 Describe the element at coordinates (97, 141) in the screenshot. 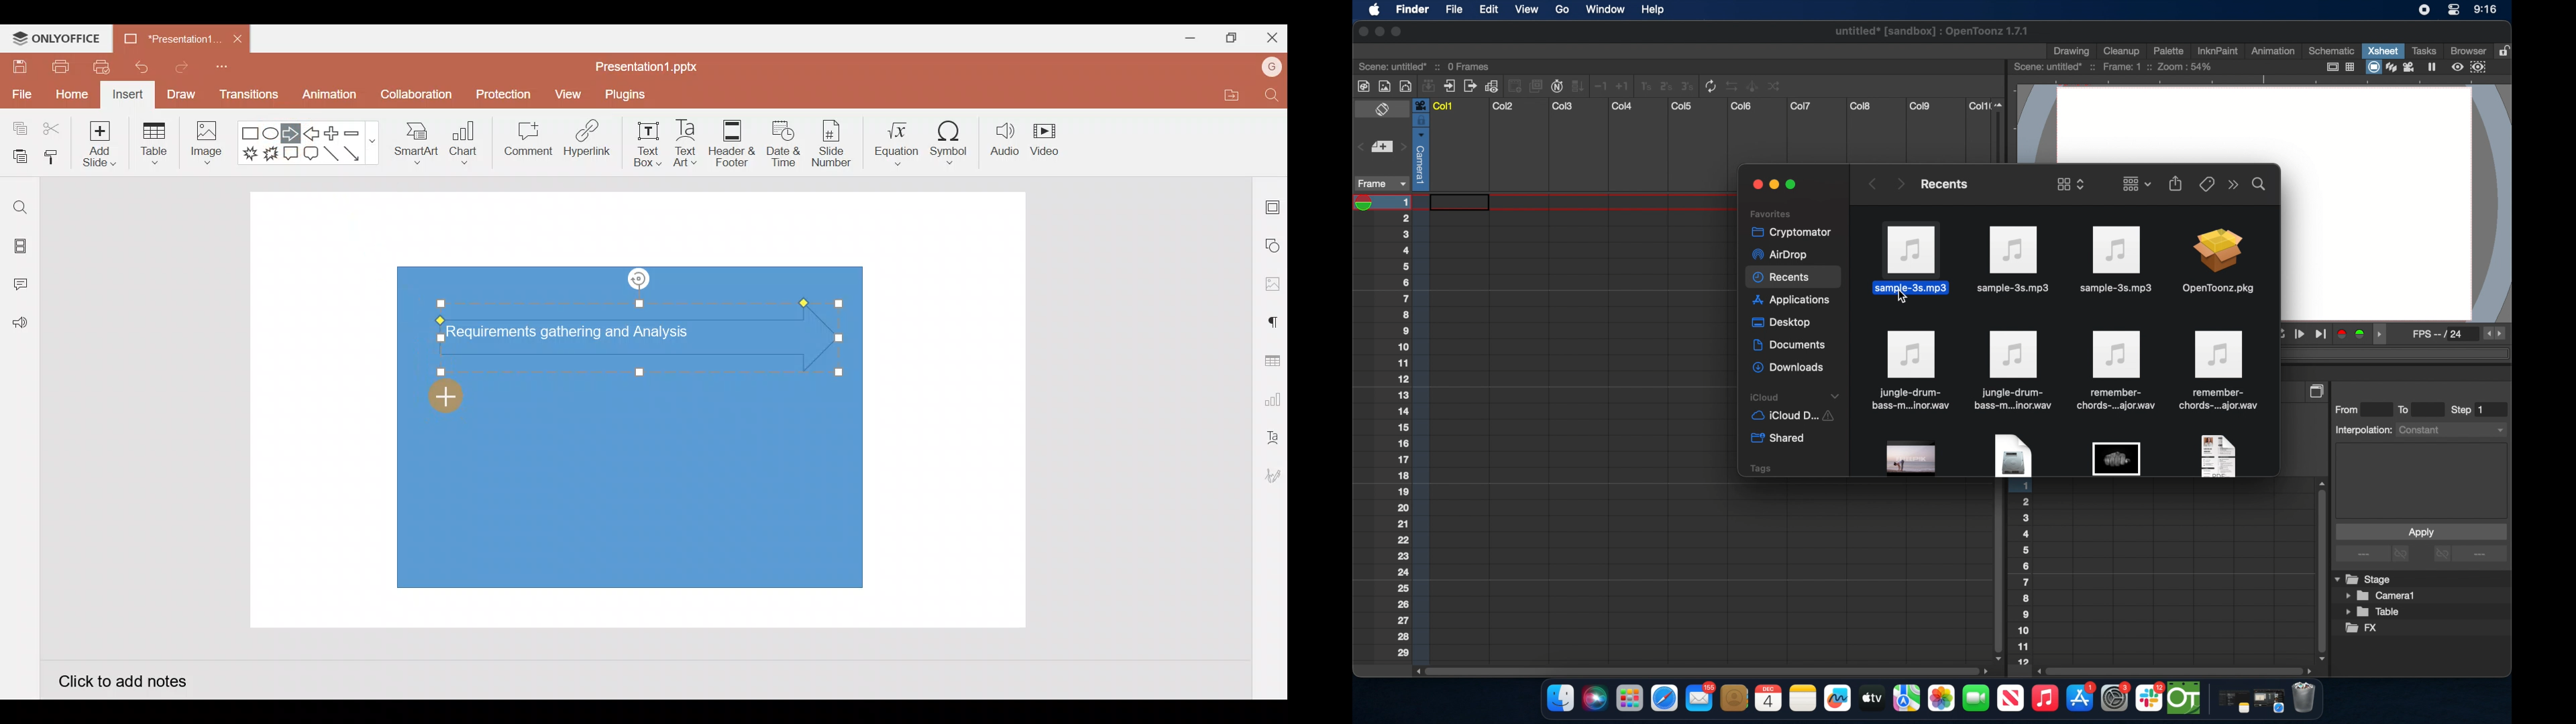

I see `Add slide` at that location.